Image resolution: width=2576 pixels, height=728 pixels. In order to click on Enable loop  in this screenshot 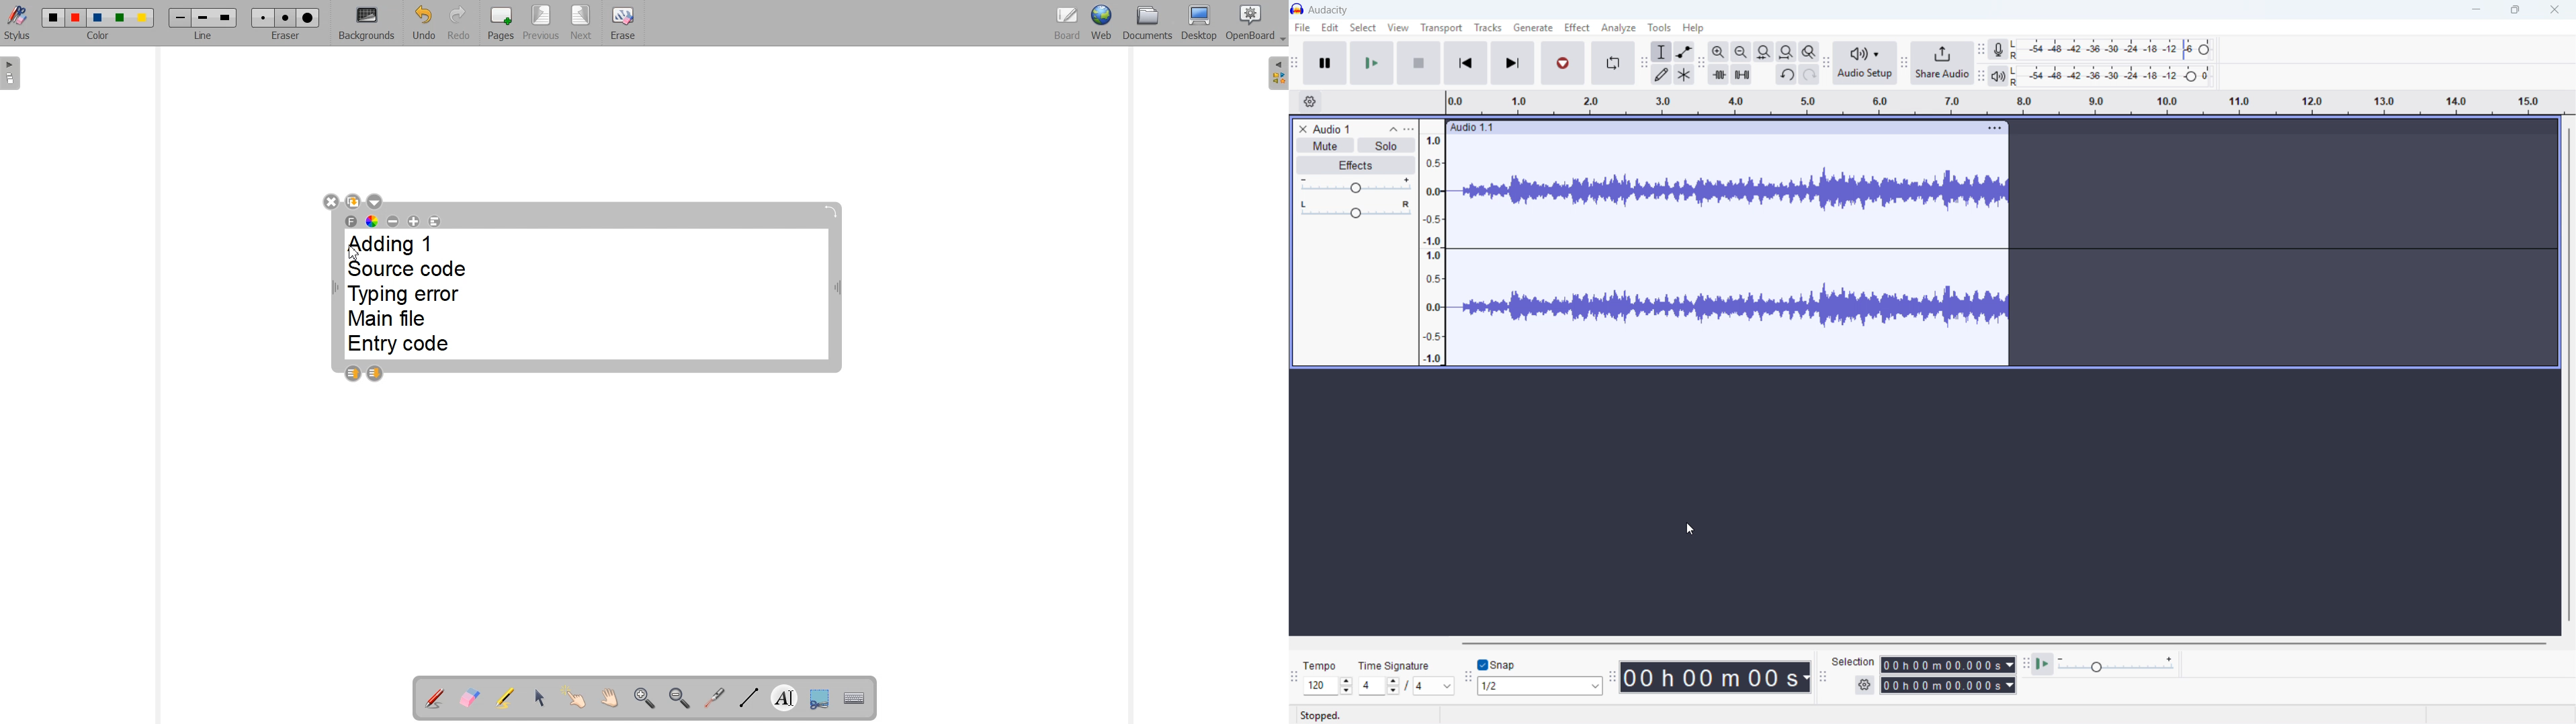, I will do `click(1614, 62)`.